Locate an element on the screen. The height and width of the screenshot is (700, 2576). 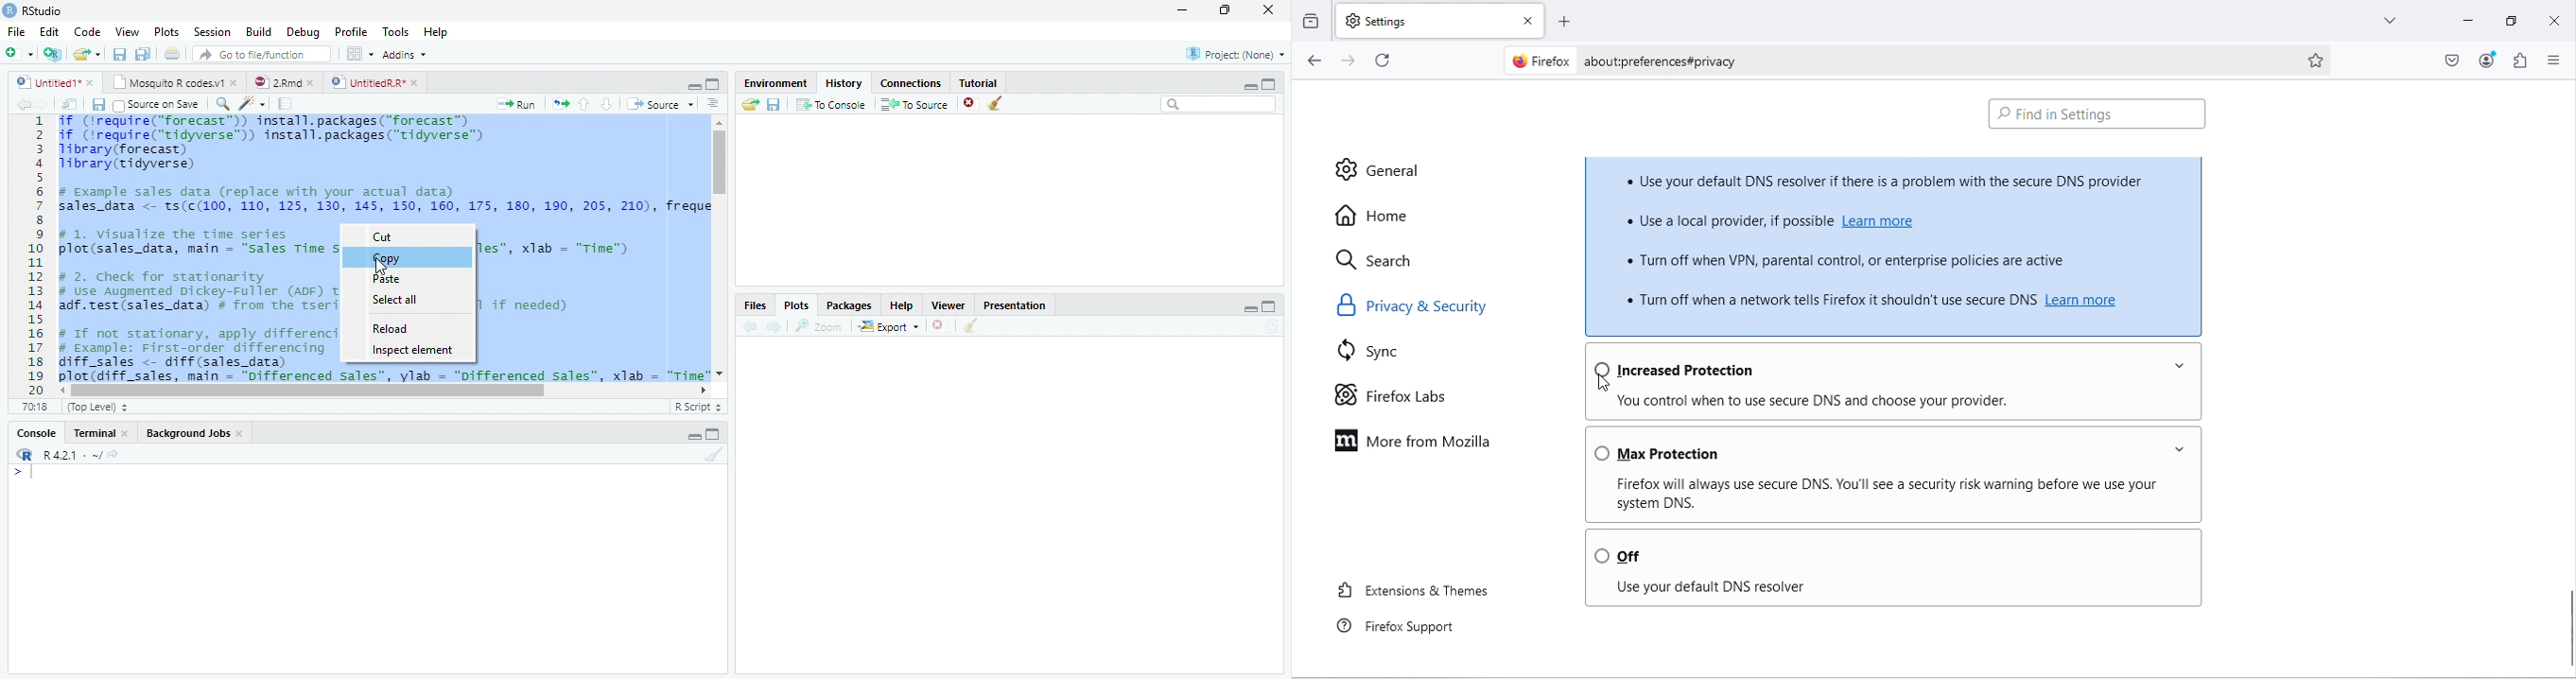
Clean is located at coordinates (970, 326).